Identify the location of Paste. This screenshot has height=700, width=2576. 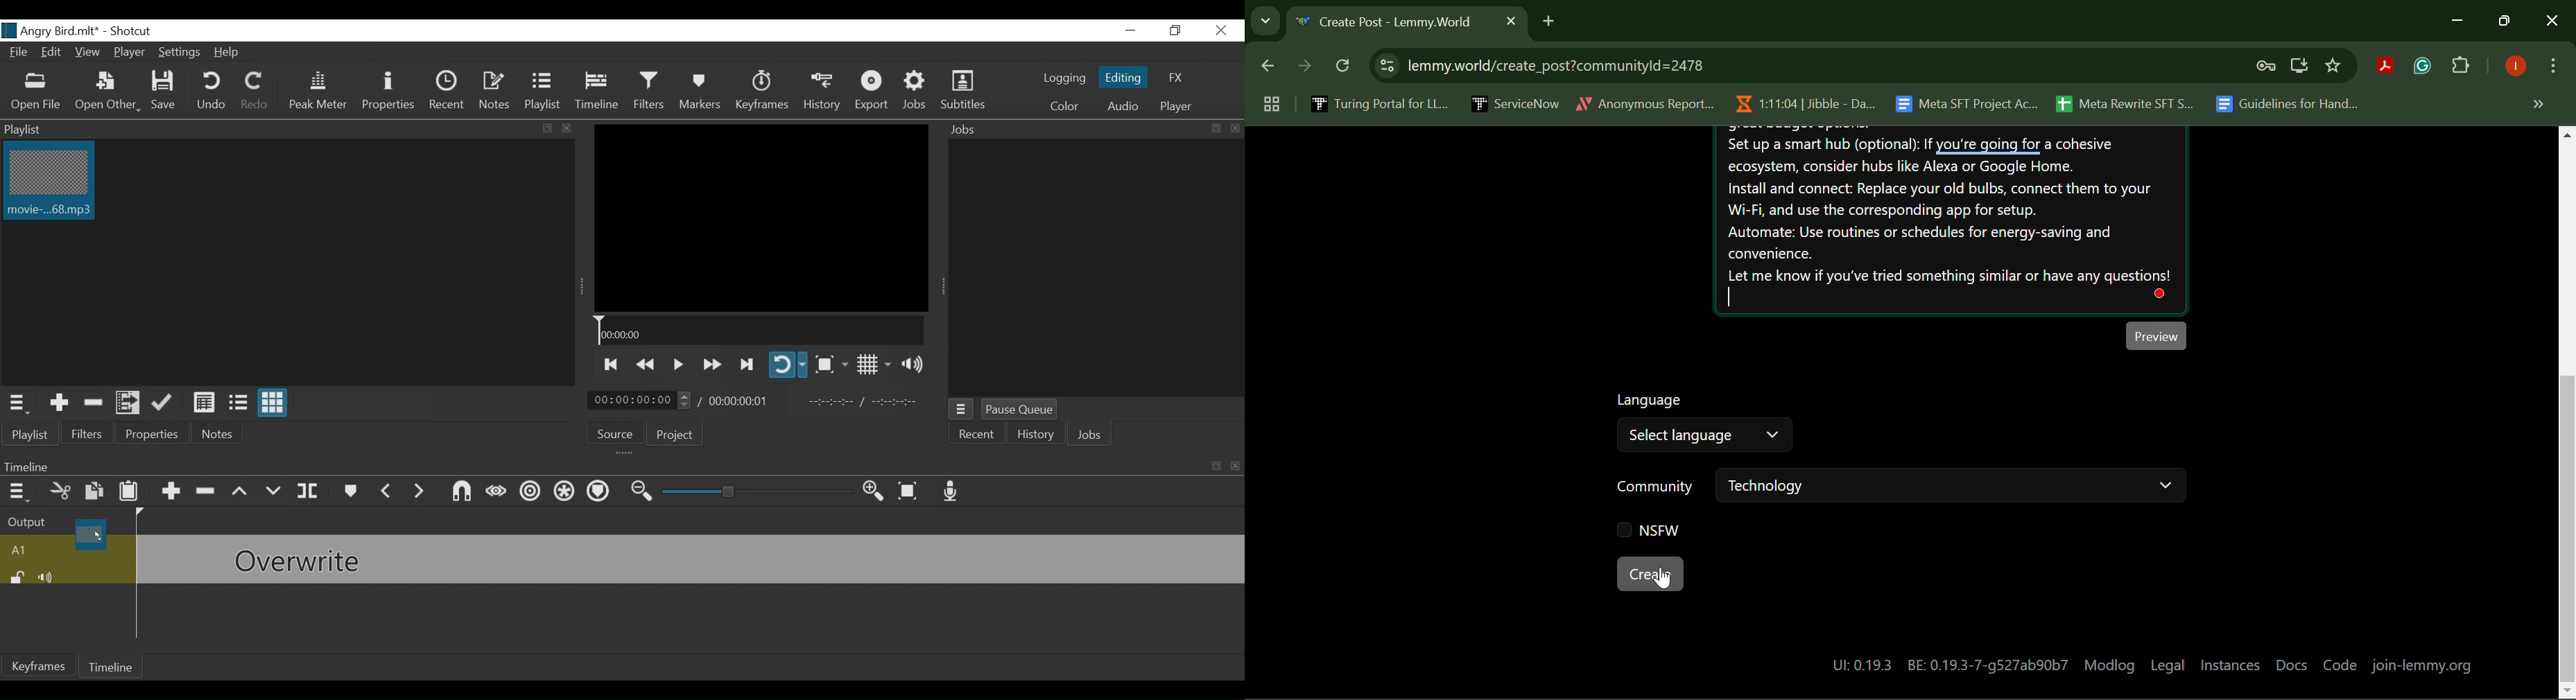
(130, 491).